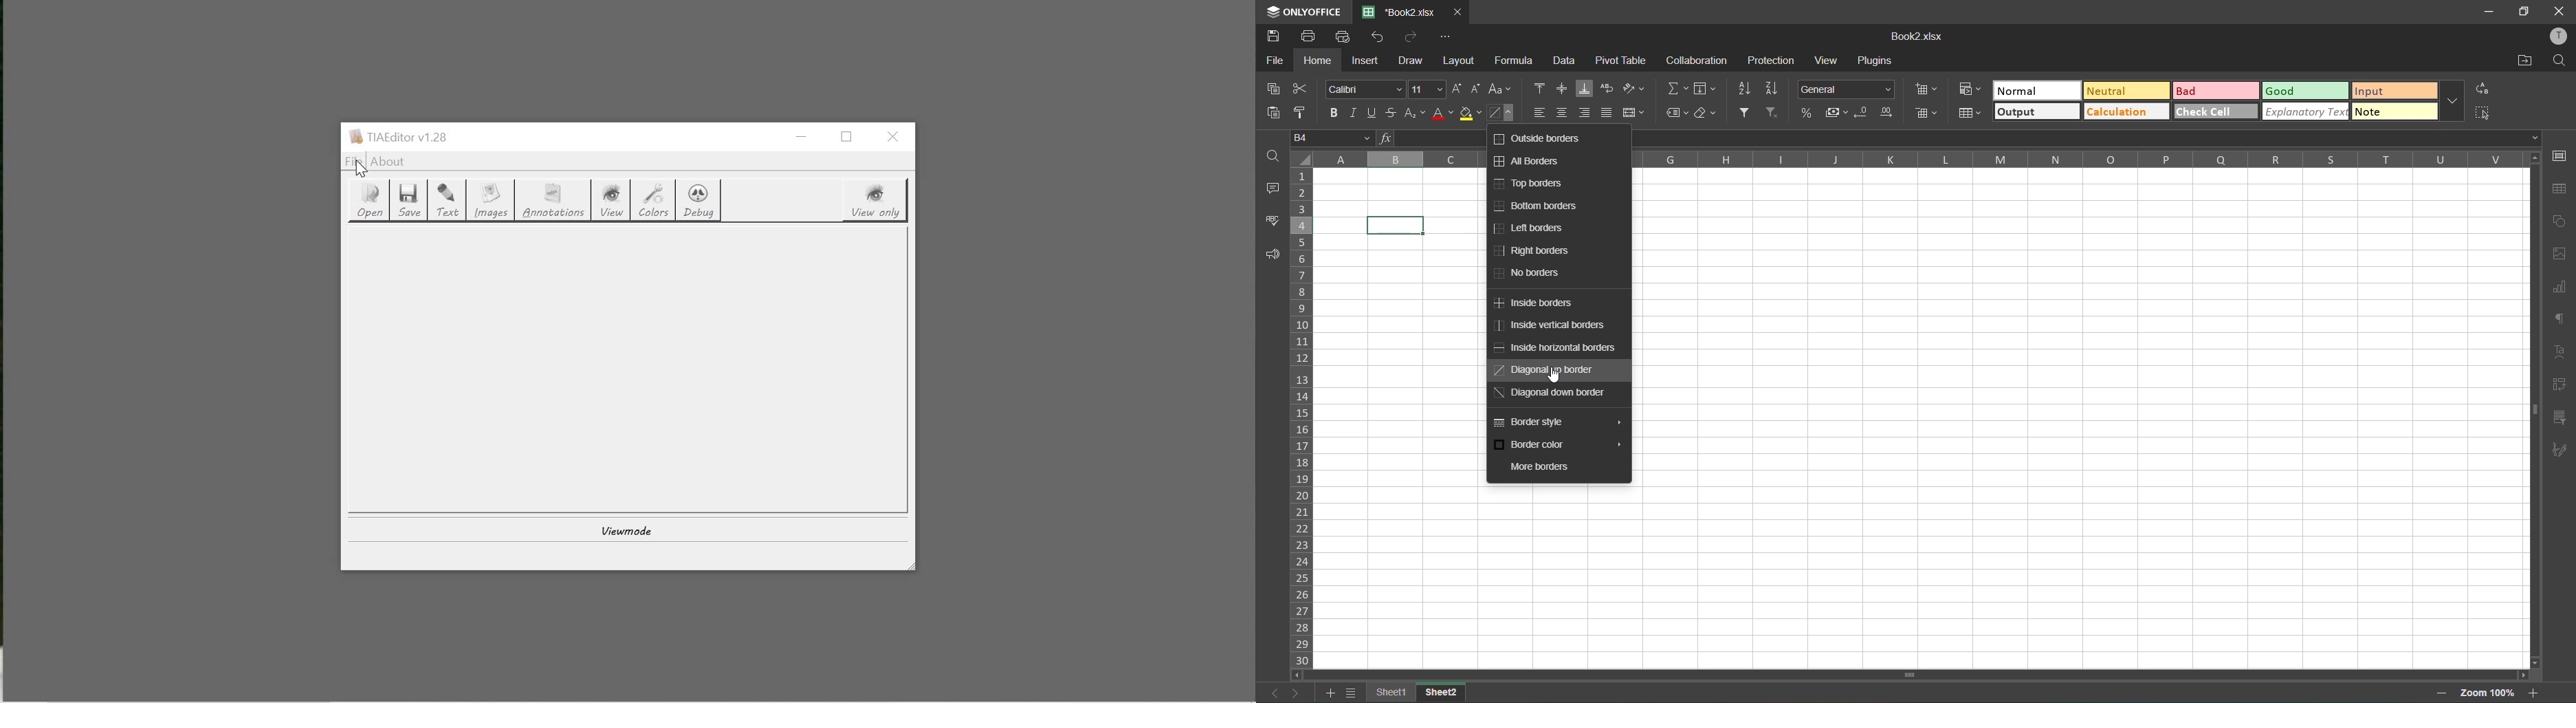 The width and height of the screenshot is (2576, 728). I want to click on bottom borders, so click(1539, 206).